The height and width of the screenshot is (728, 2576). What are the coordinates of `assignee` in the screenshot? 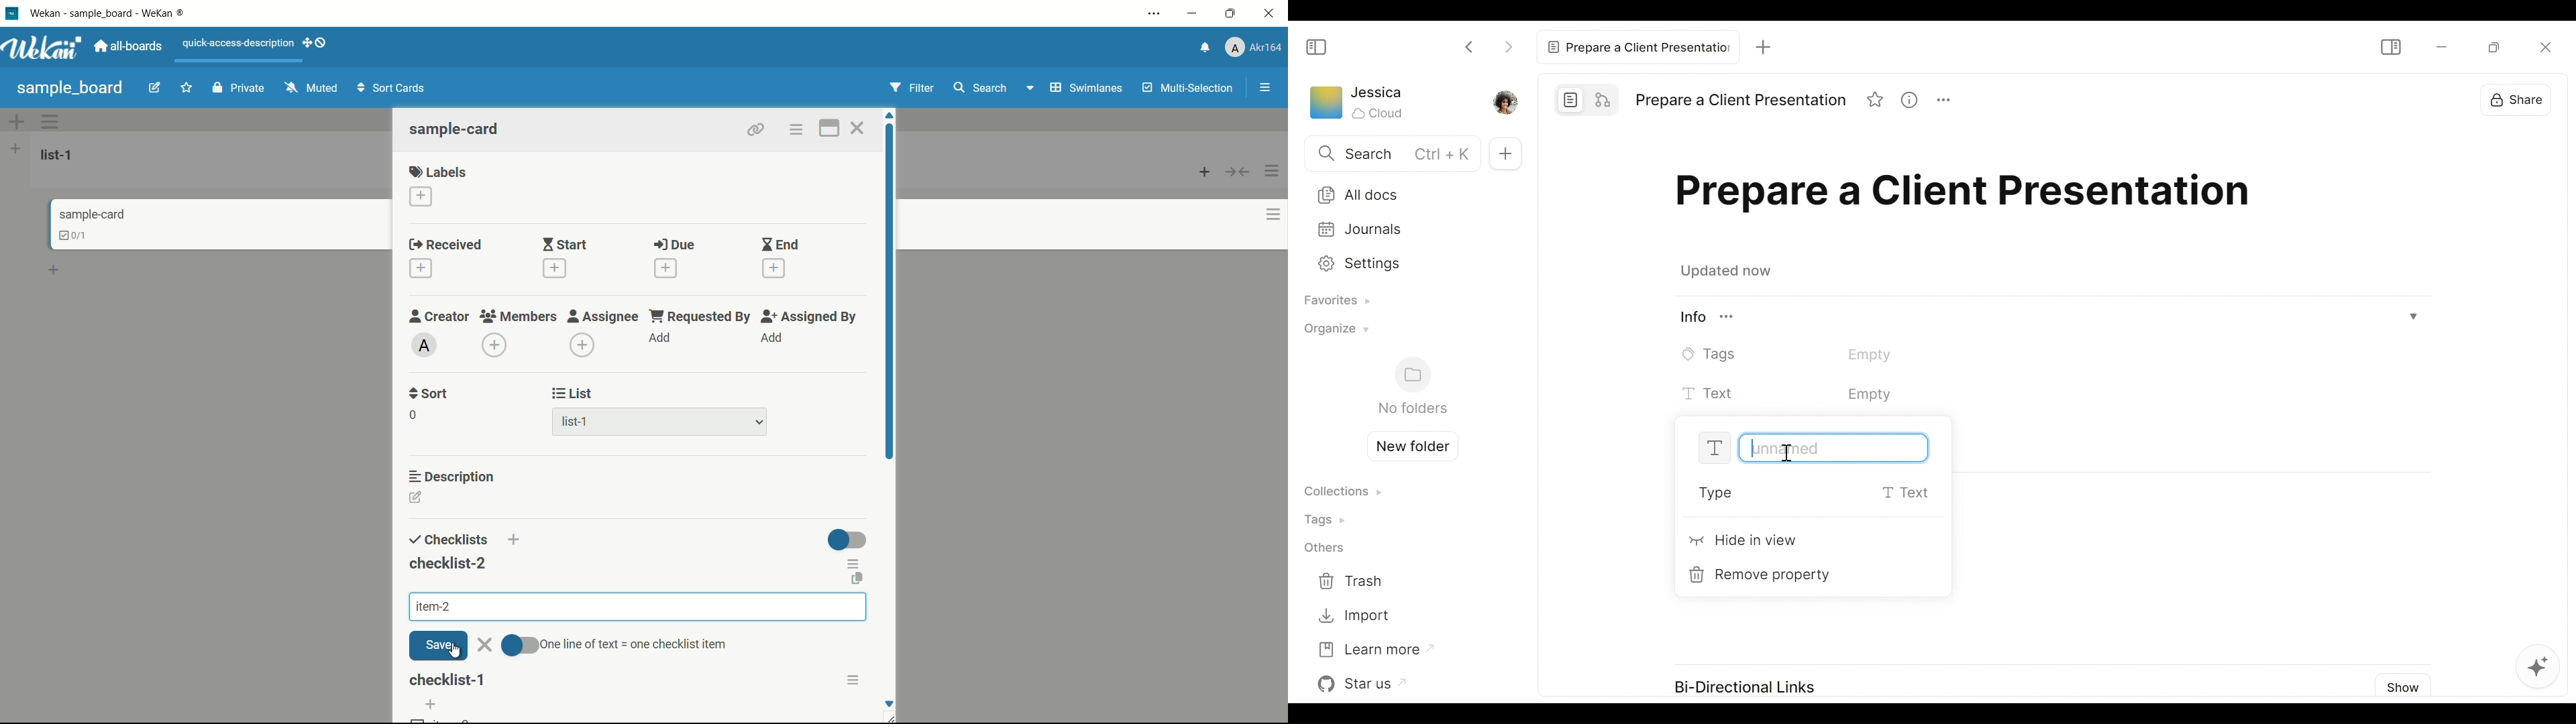 It's located at (603, 316).